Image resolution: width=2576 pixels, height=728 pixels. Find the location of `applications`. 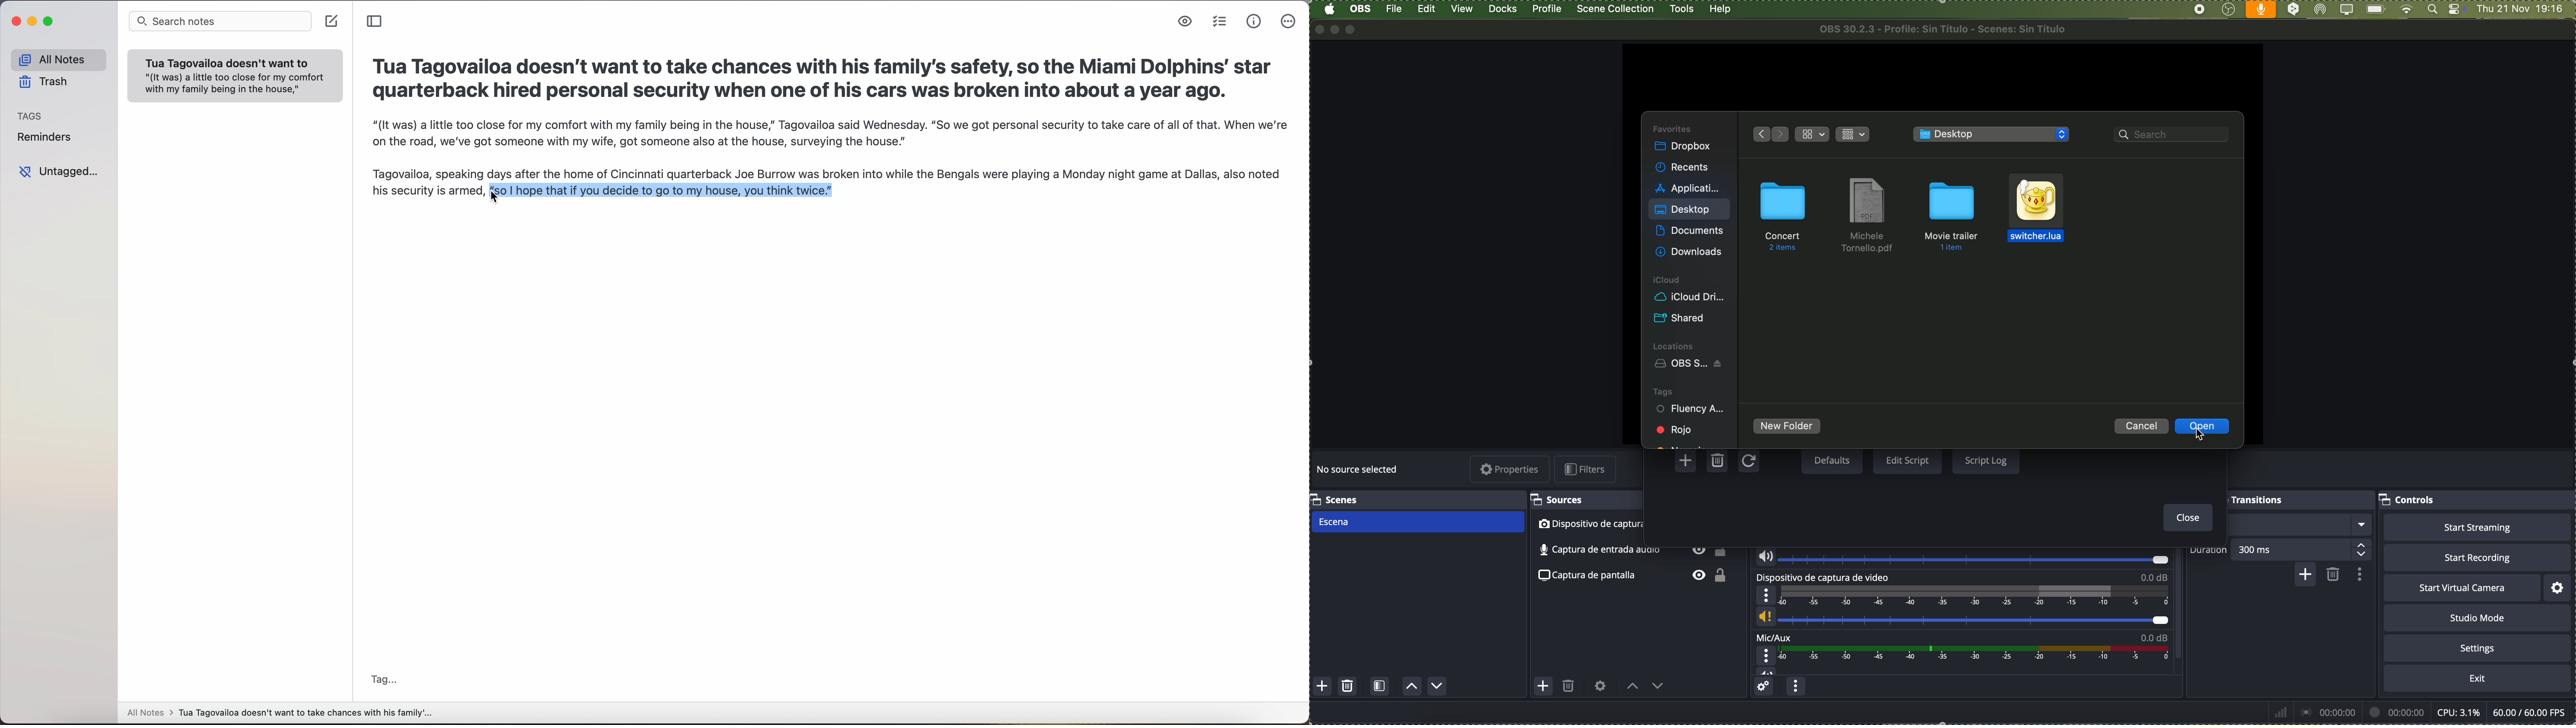

applications is located at coordinates (1688, 187).